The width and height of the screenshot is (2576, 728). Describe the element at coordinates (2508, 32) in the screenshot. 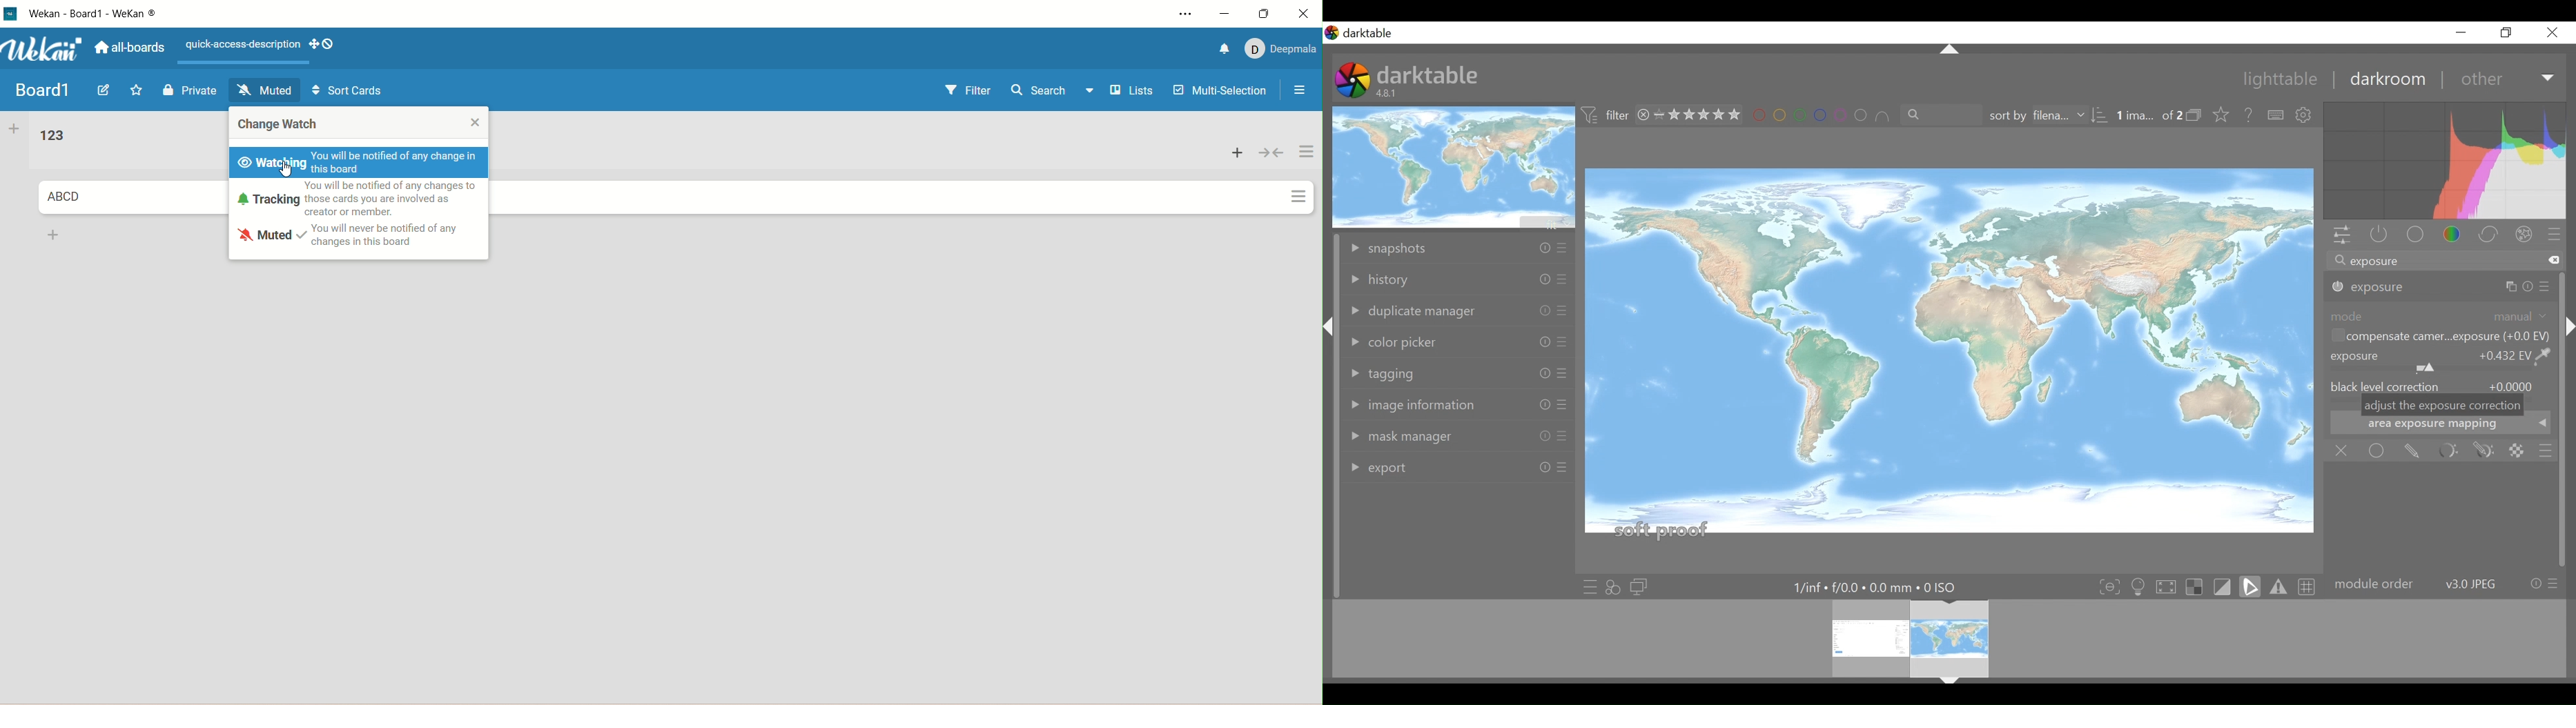

I see `resize` at that location.